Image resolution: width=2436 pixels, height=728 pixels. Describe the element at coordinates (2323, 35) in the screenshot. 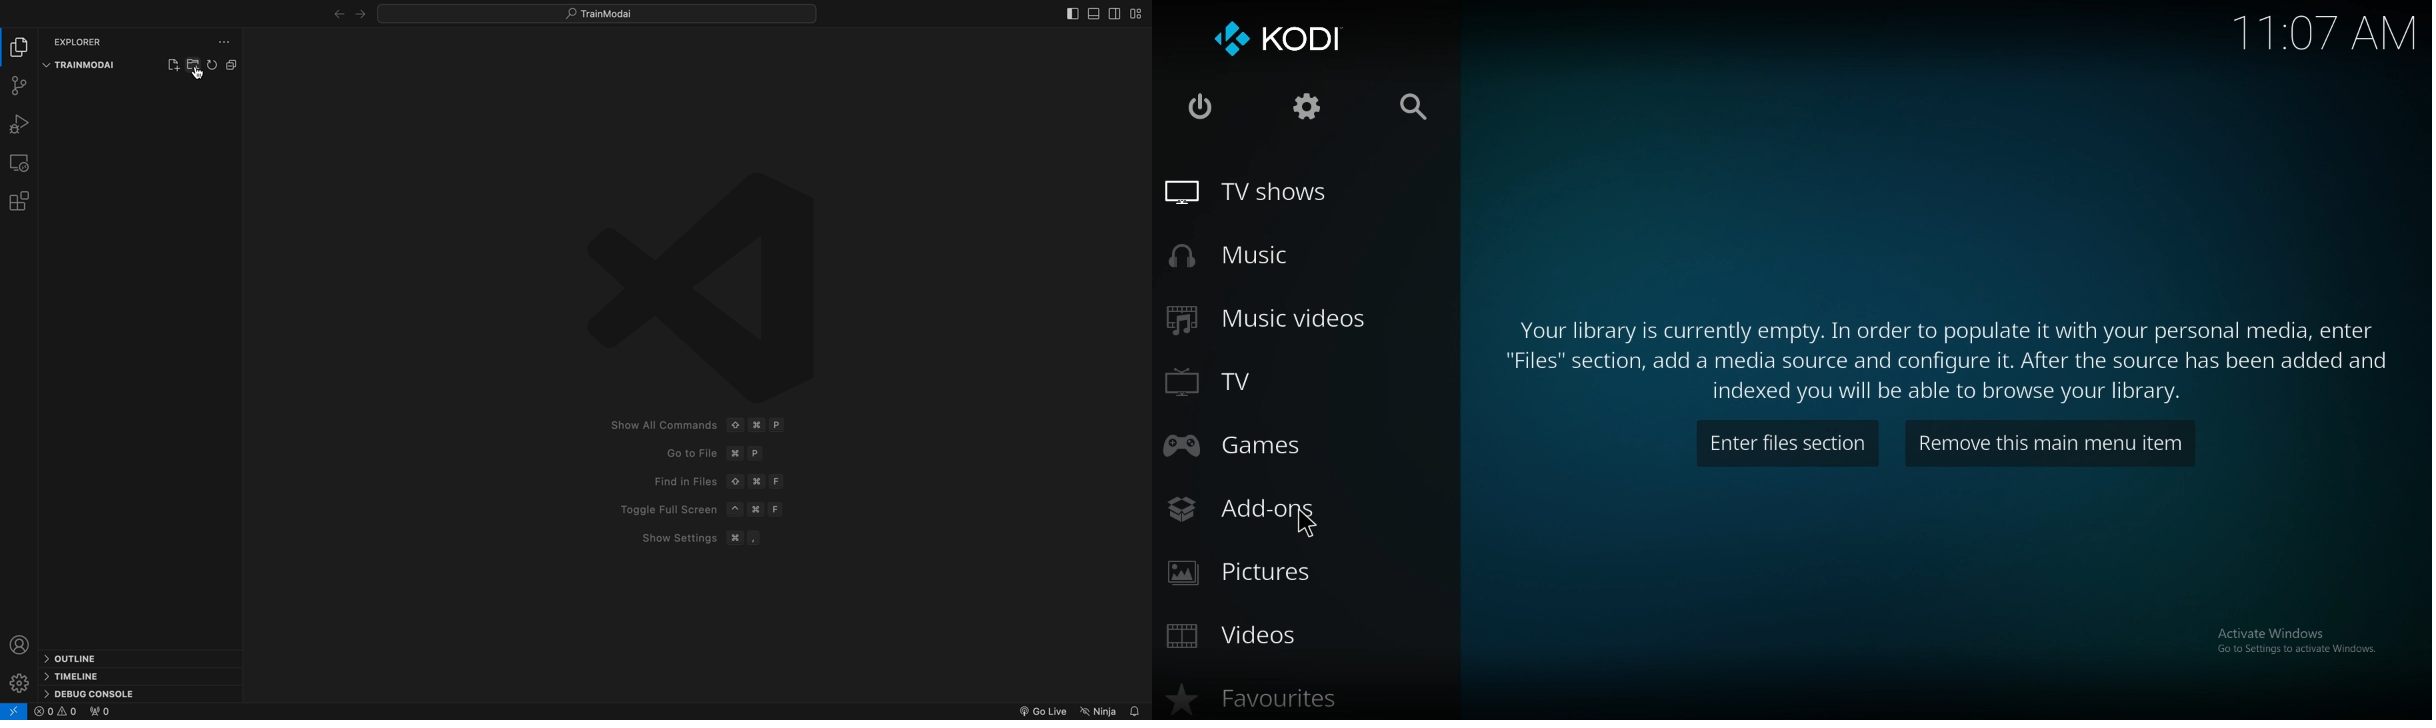

I see `time` at that location.